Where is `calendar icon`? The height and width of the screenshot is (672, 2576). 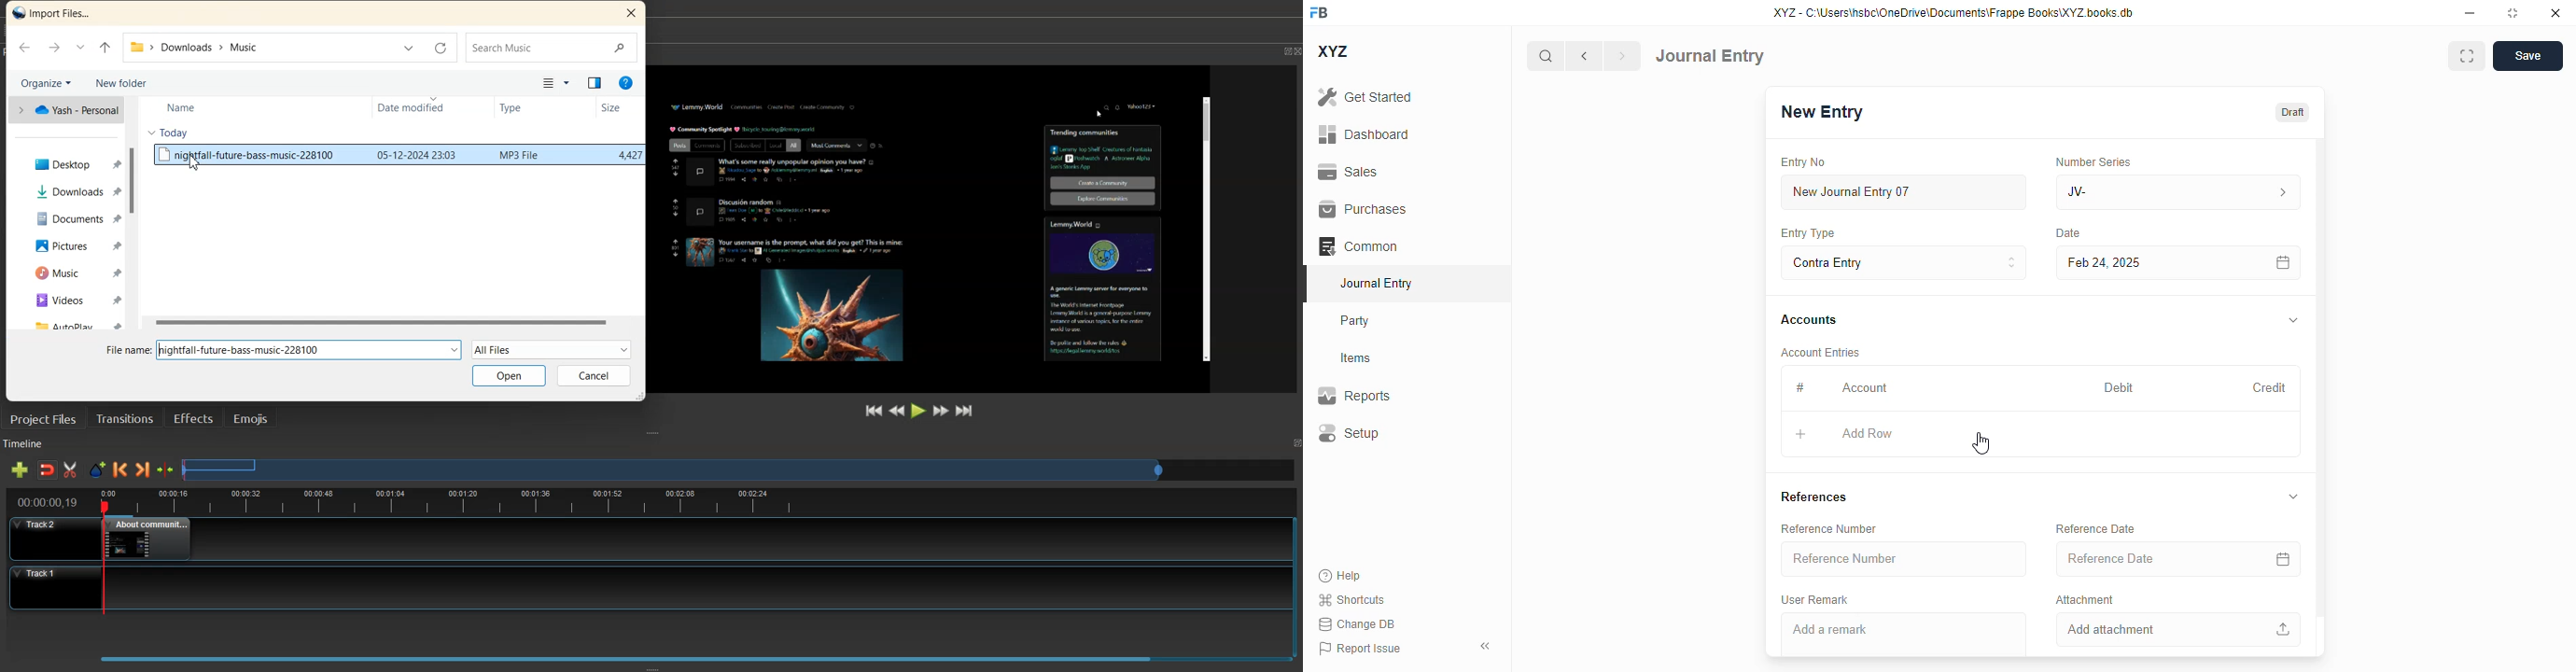
calendar icon is located at coordinates (2284, 262).